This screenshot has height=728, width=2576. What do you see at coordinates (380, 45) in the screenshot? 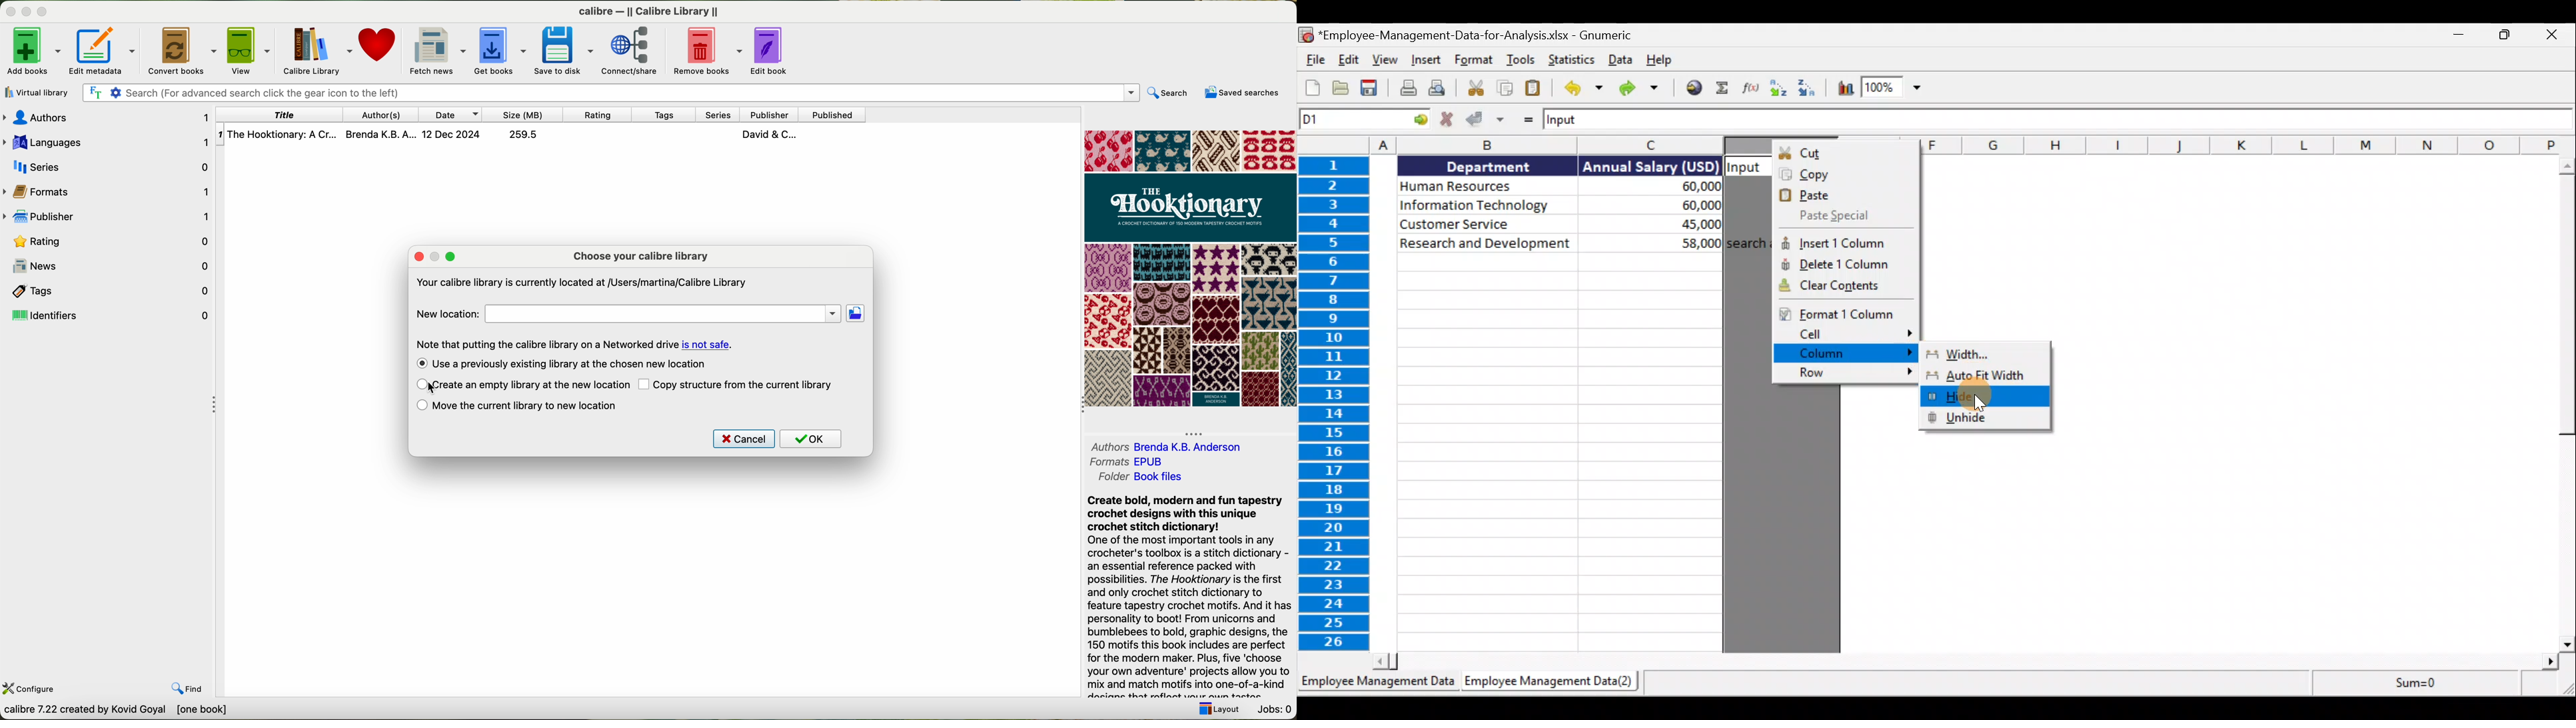
I see `donate` at bounding box center [380, 45].